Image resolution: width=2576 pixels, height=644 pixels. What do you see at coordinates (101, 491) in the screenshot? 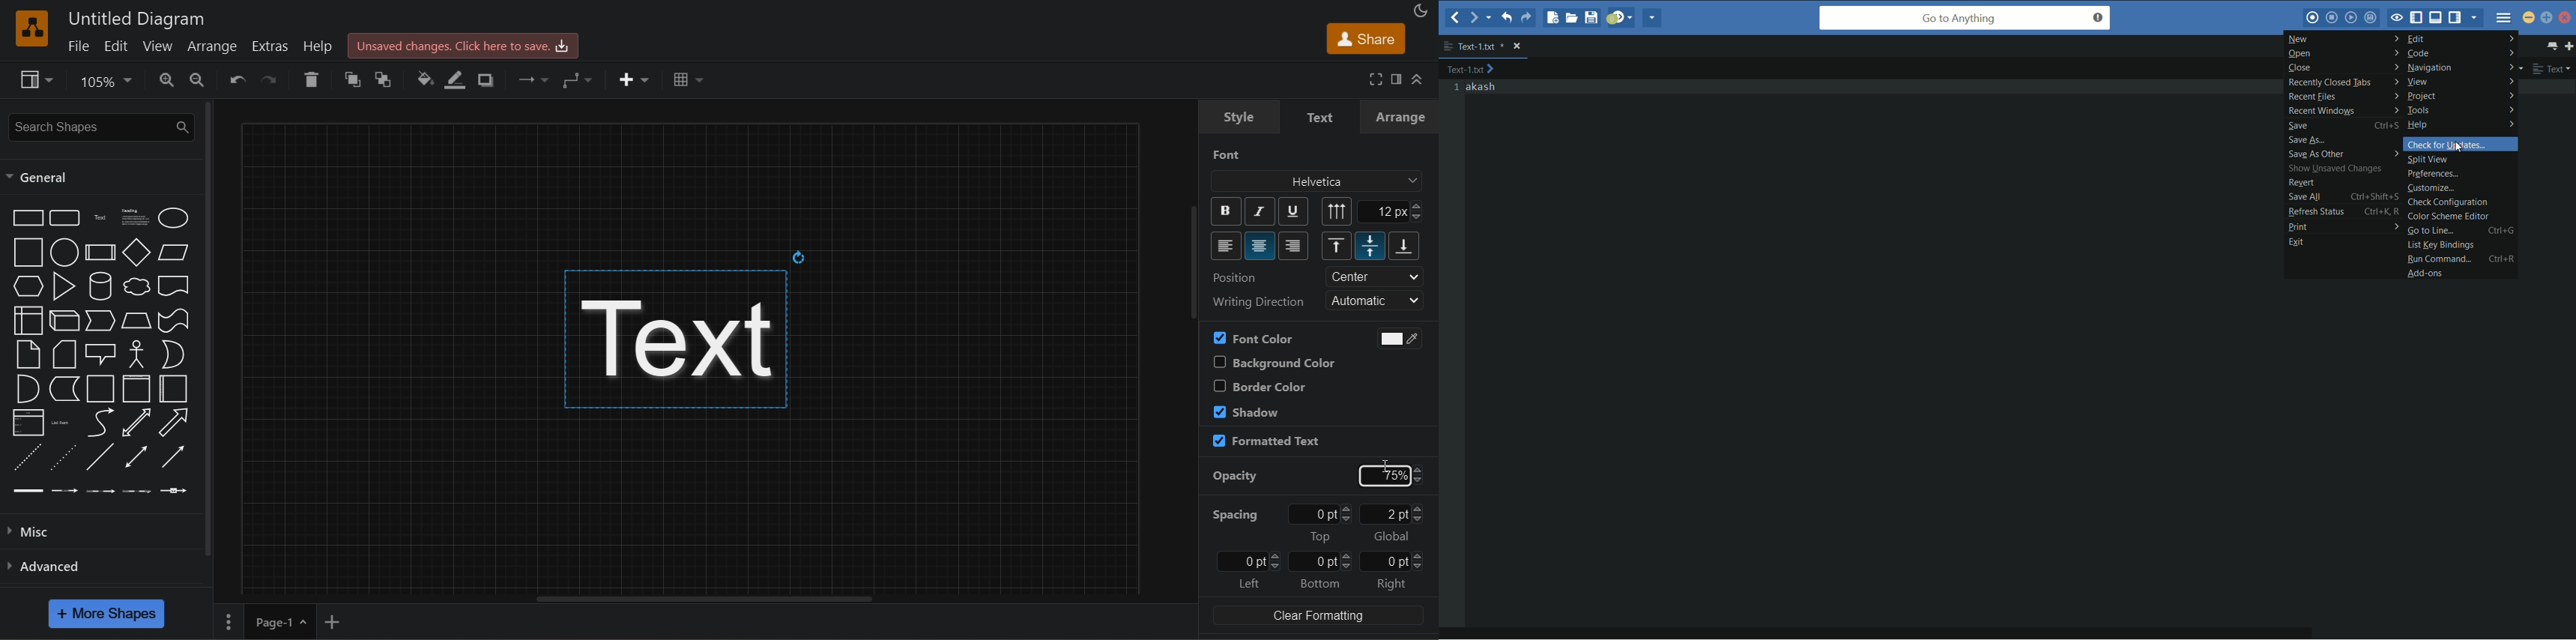
I see `connector with 2 labels` at bounding box center [101, 491].